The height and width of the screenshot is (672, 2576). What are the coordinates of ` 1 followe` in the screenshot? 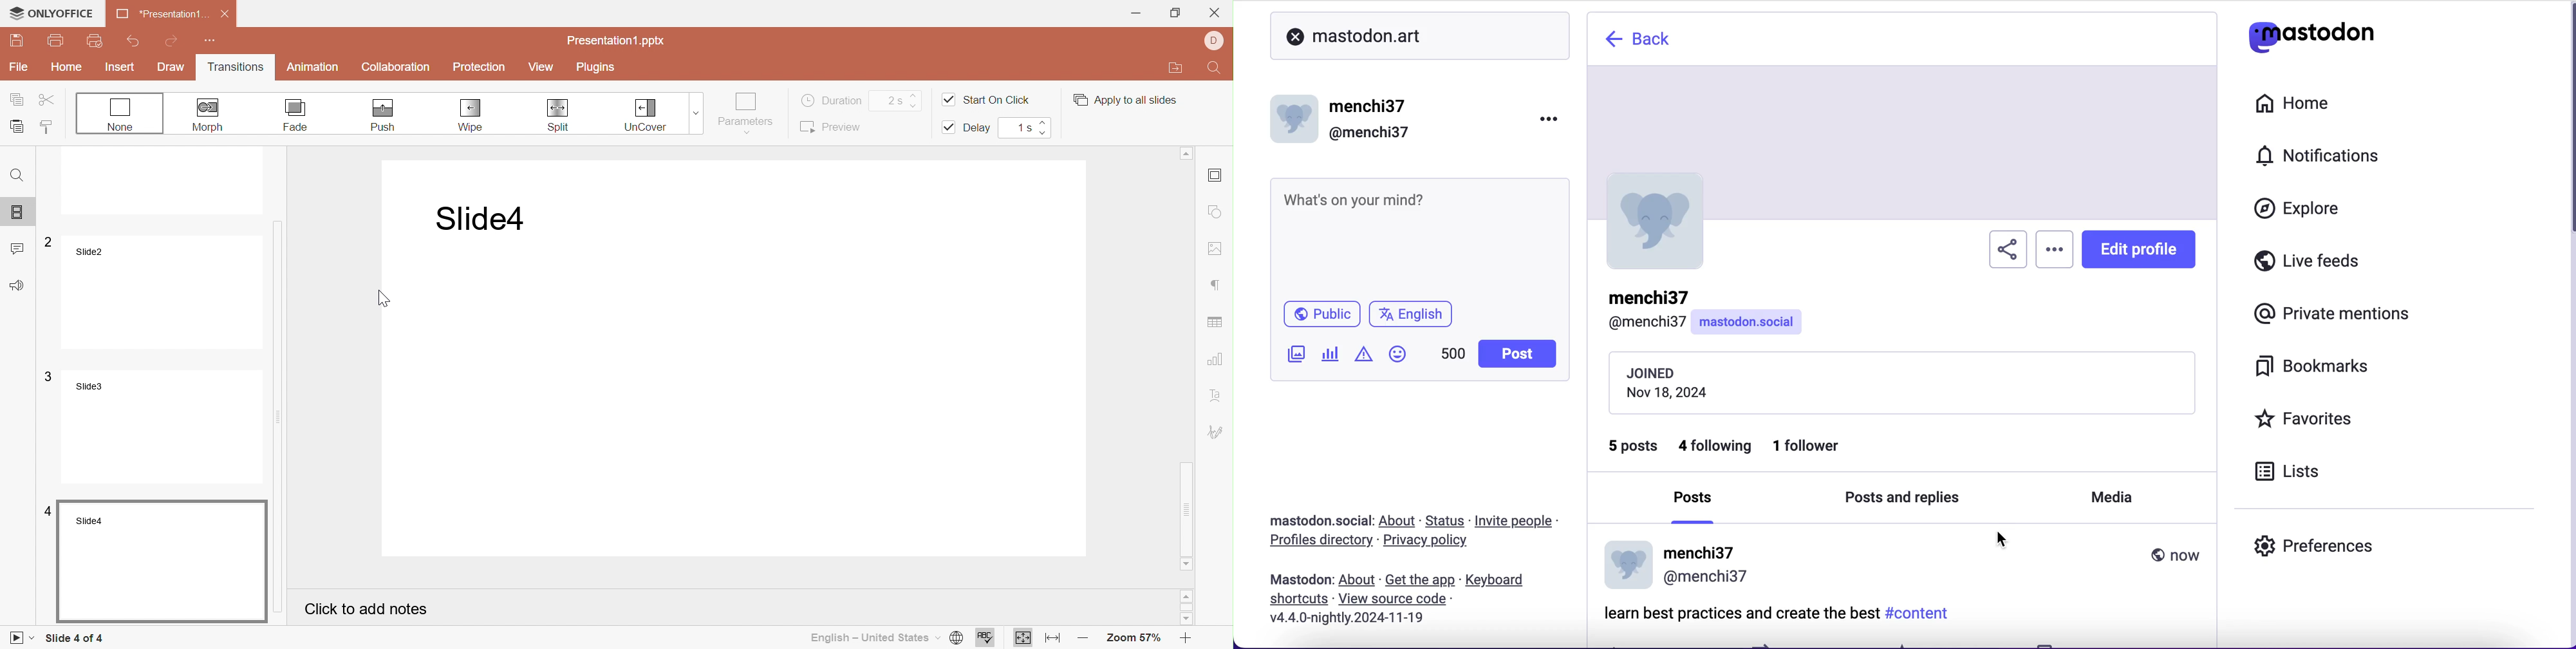 It's located at (1820, 448).